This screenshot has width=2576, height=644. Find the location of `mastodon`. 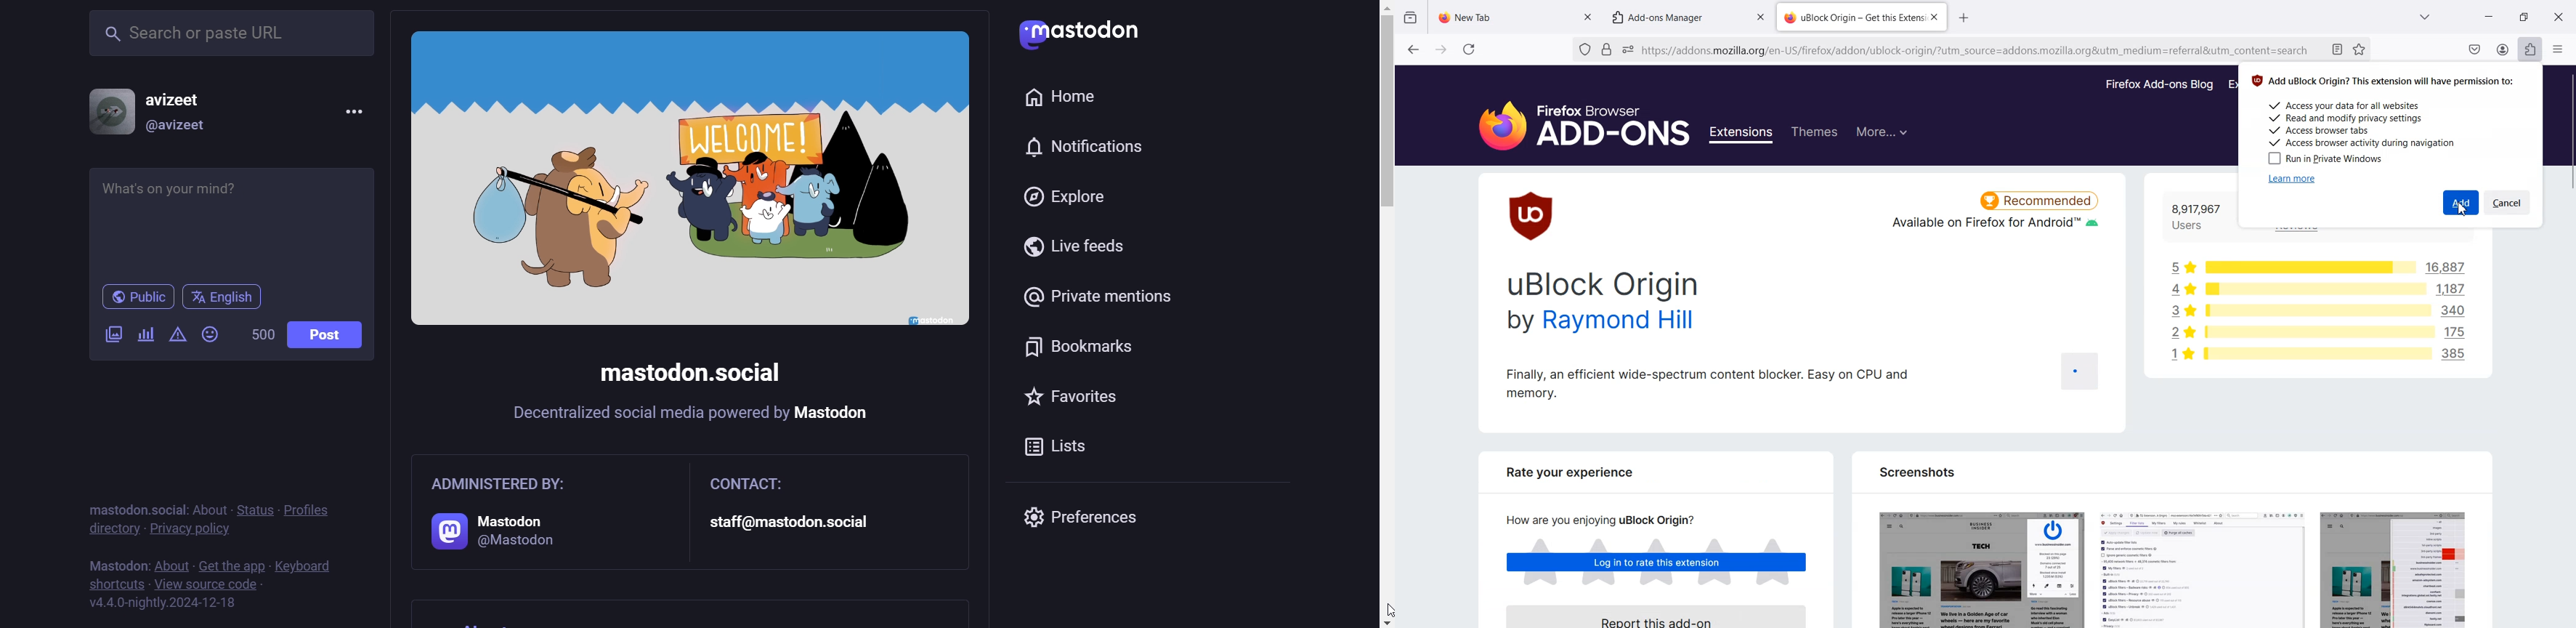

mastodon is located at coordinates (835, 413).